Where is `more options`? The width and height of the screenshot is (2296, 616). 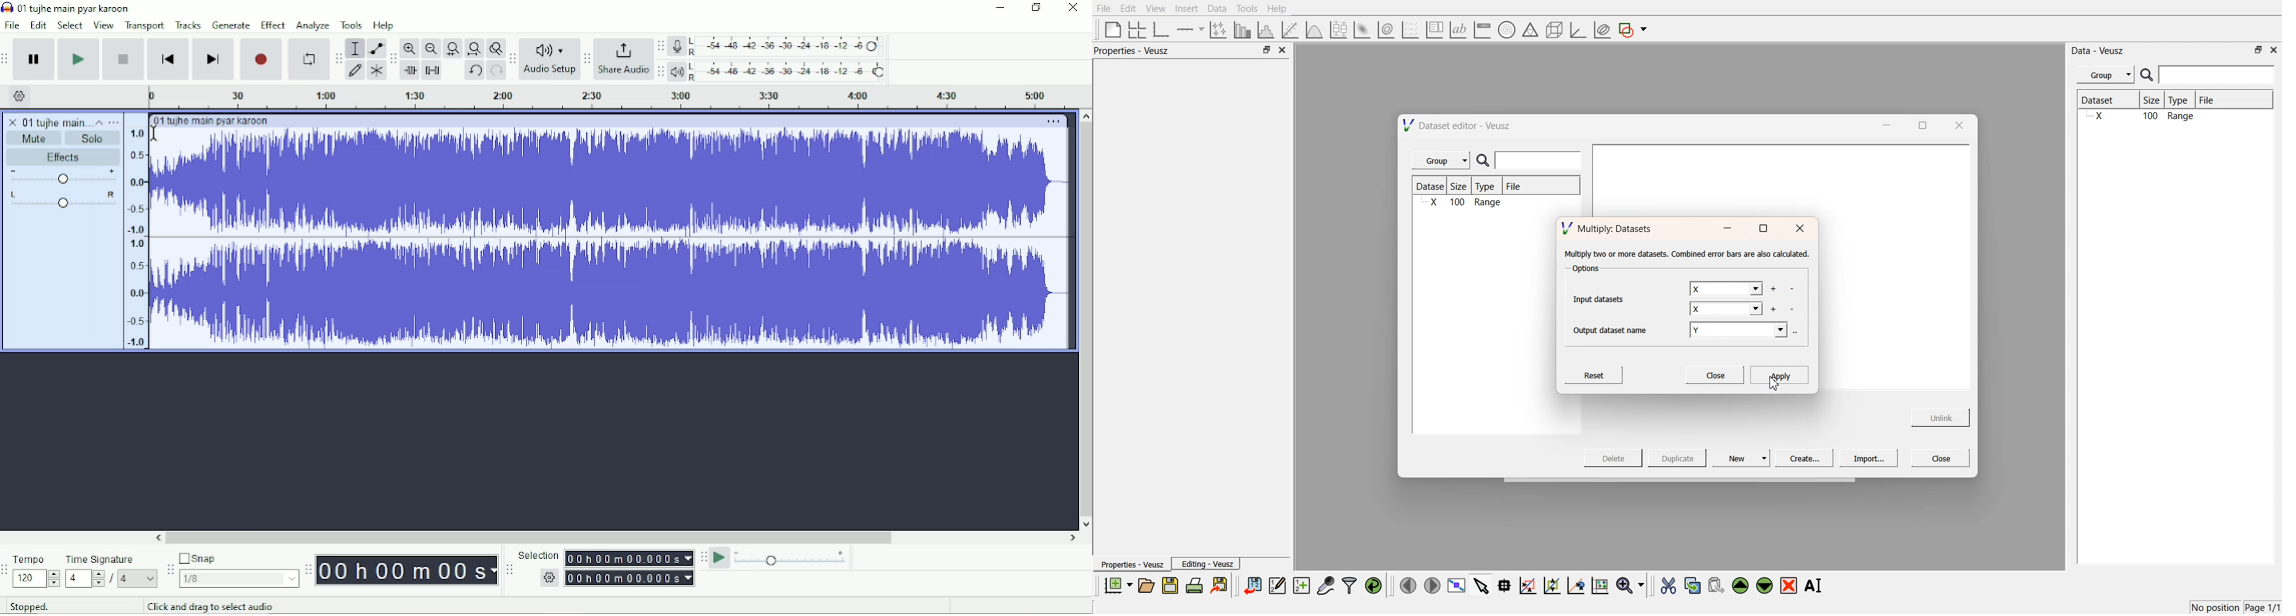 more options is located at coordinates (1799, 331).